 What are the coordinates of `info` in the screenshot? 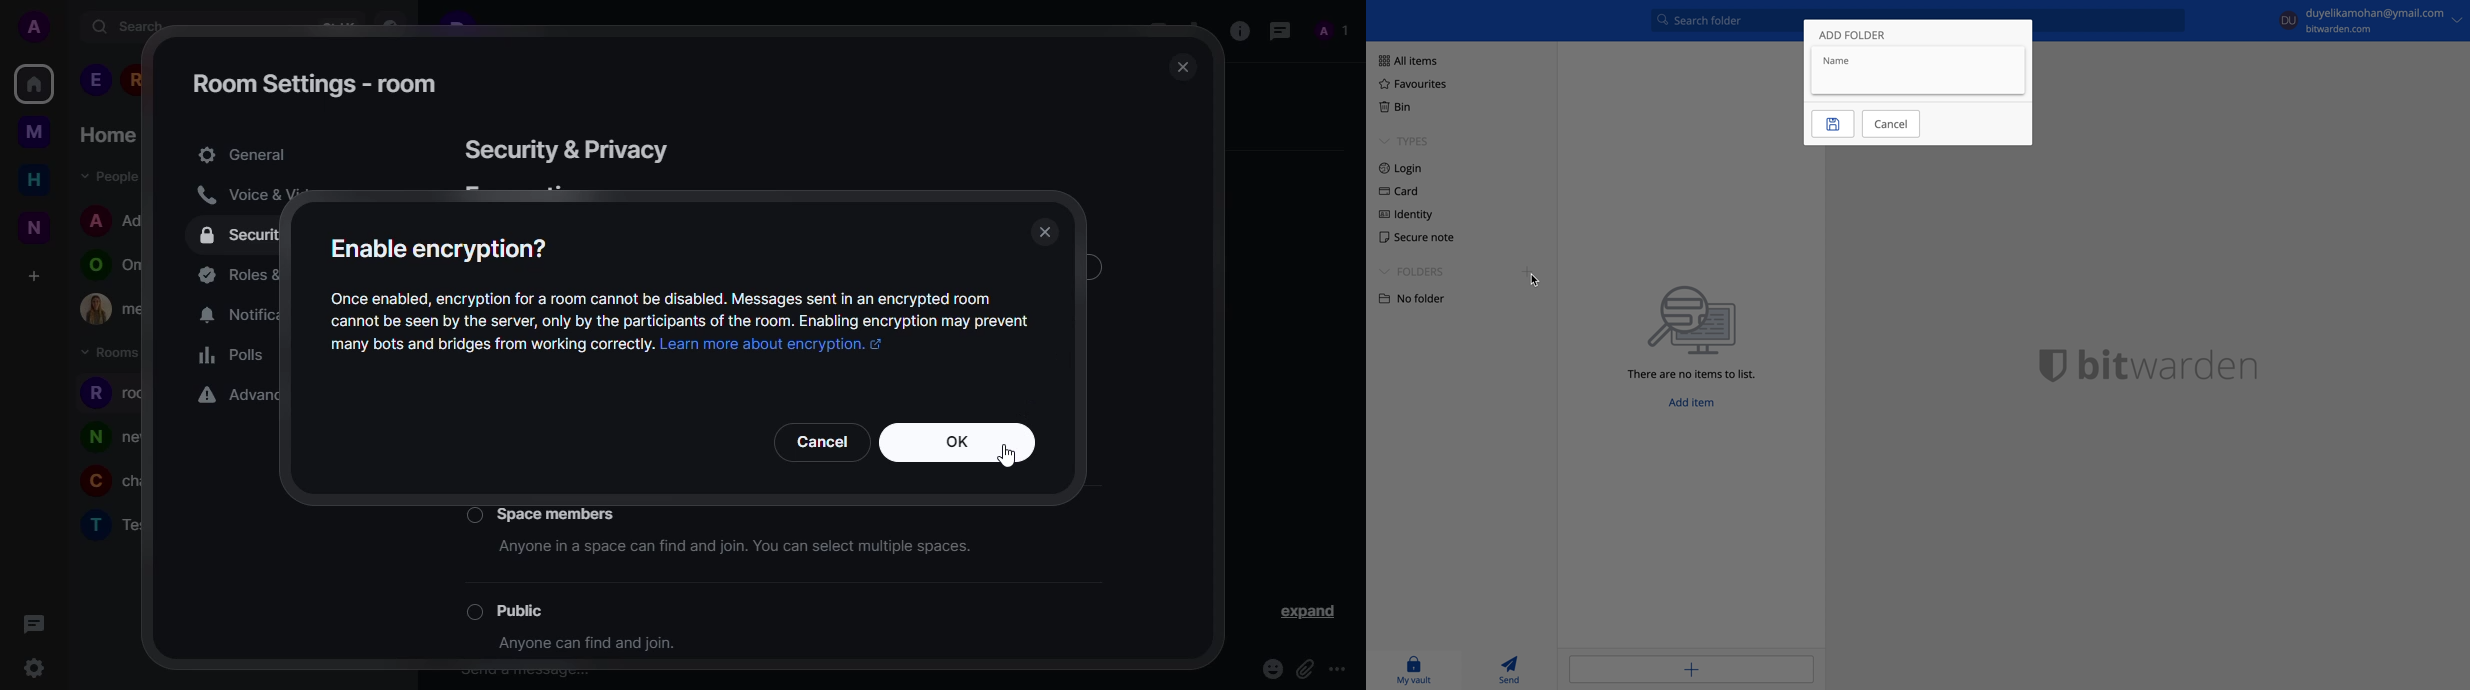 It's located at (1236, 30).